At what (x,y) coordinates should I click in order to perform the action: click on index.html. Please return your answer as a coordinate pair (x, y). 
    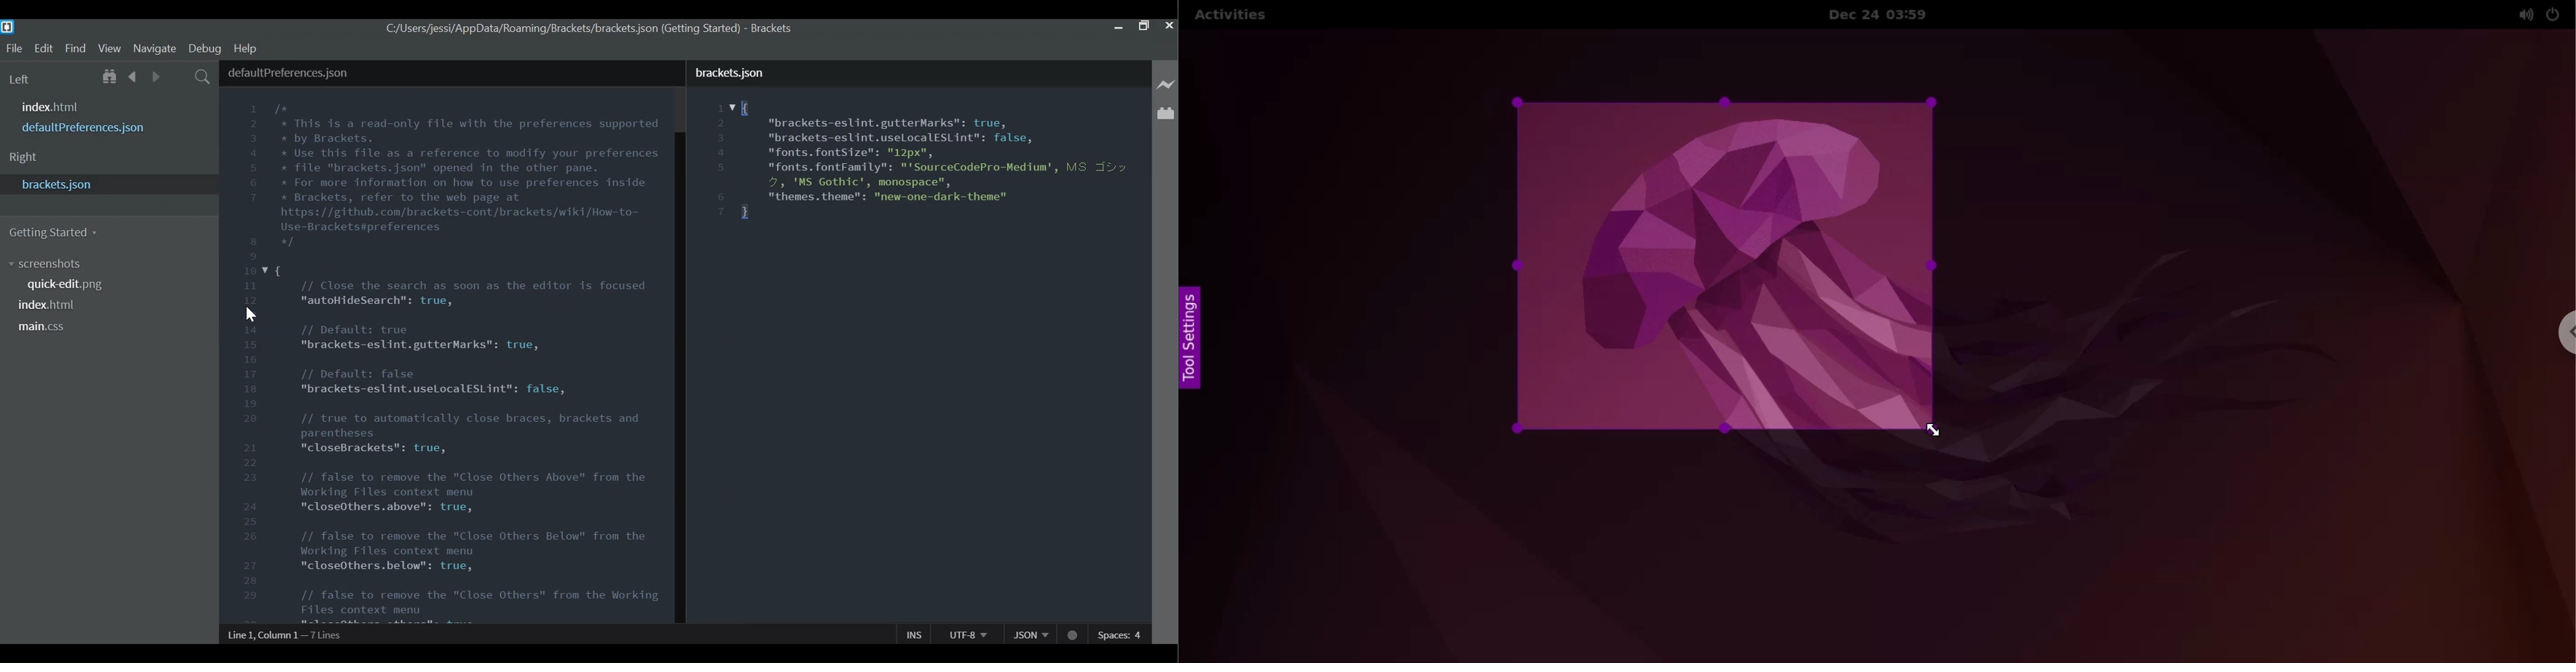
    Looking at the image, I should click on (52, 107).